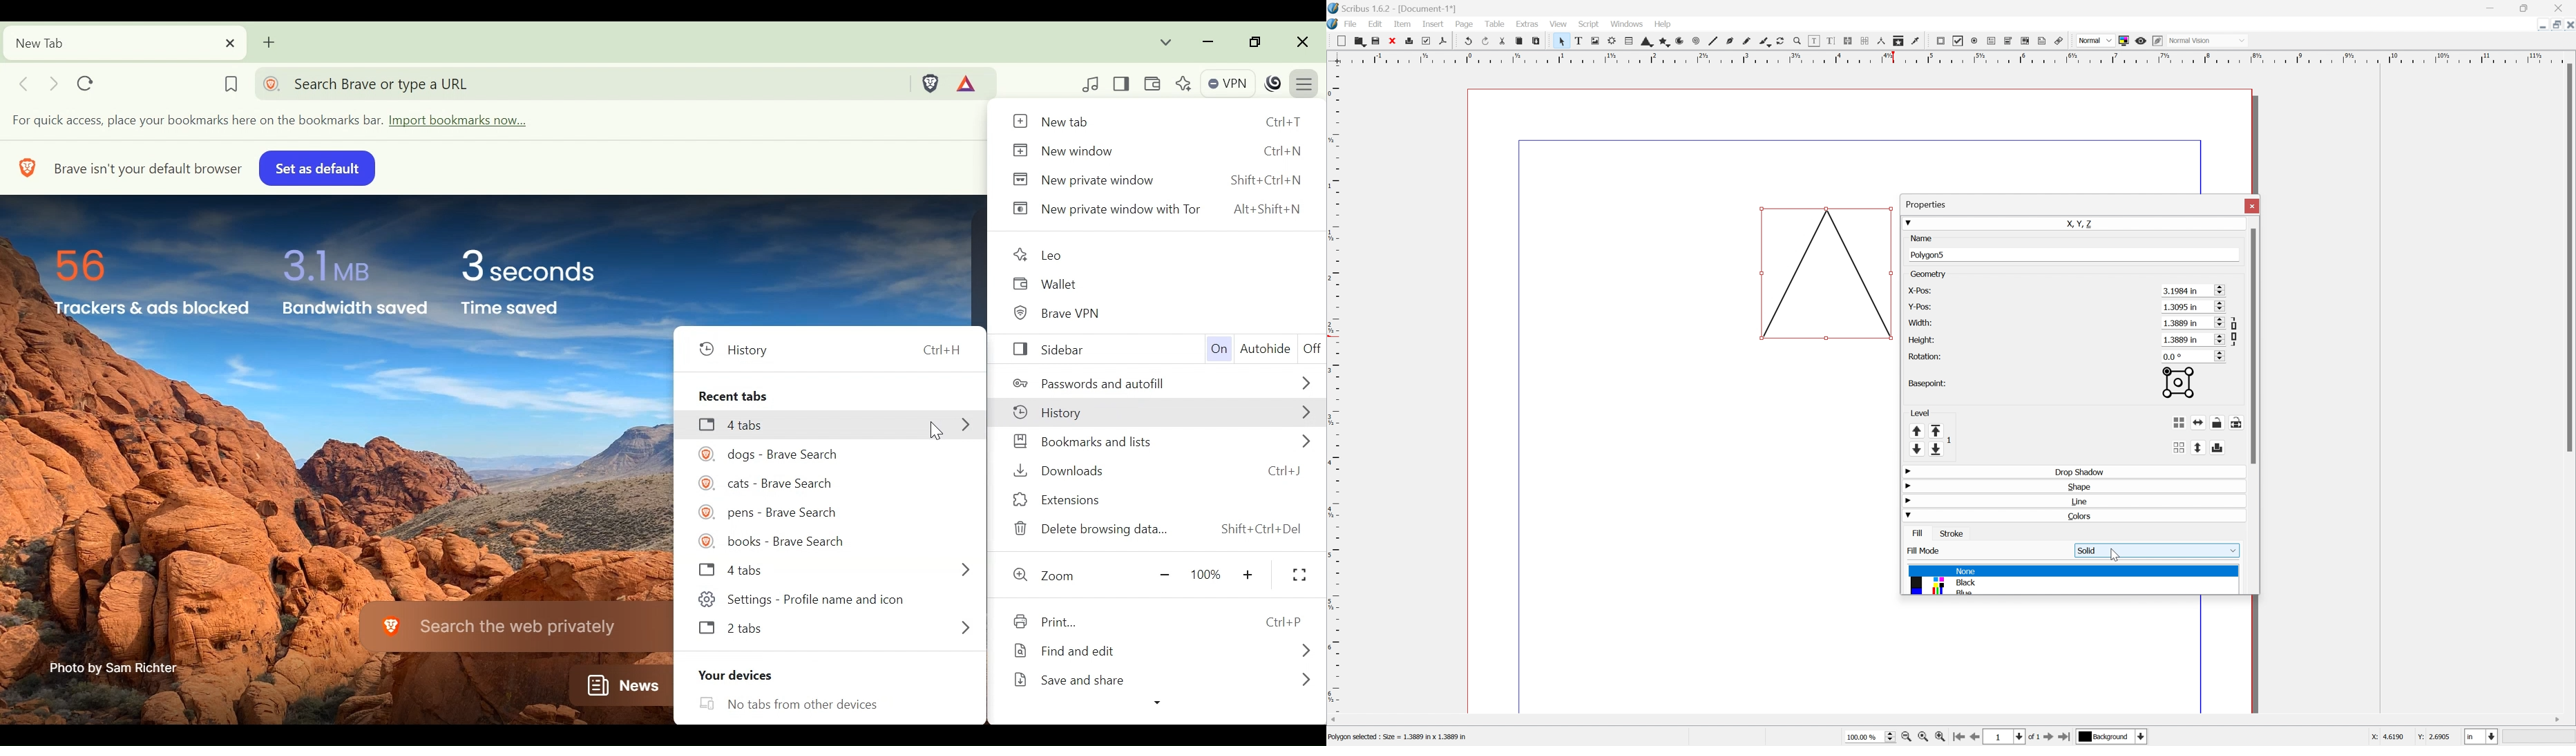 This screenshot has height=756, width=2576. What do you see at coordinates (1663, 25) in the screenshot?
I see `Help` at bounding box center [1663, 25].